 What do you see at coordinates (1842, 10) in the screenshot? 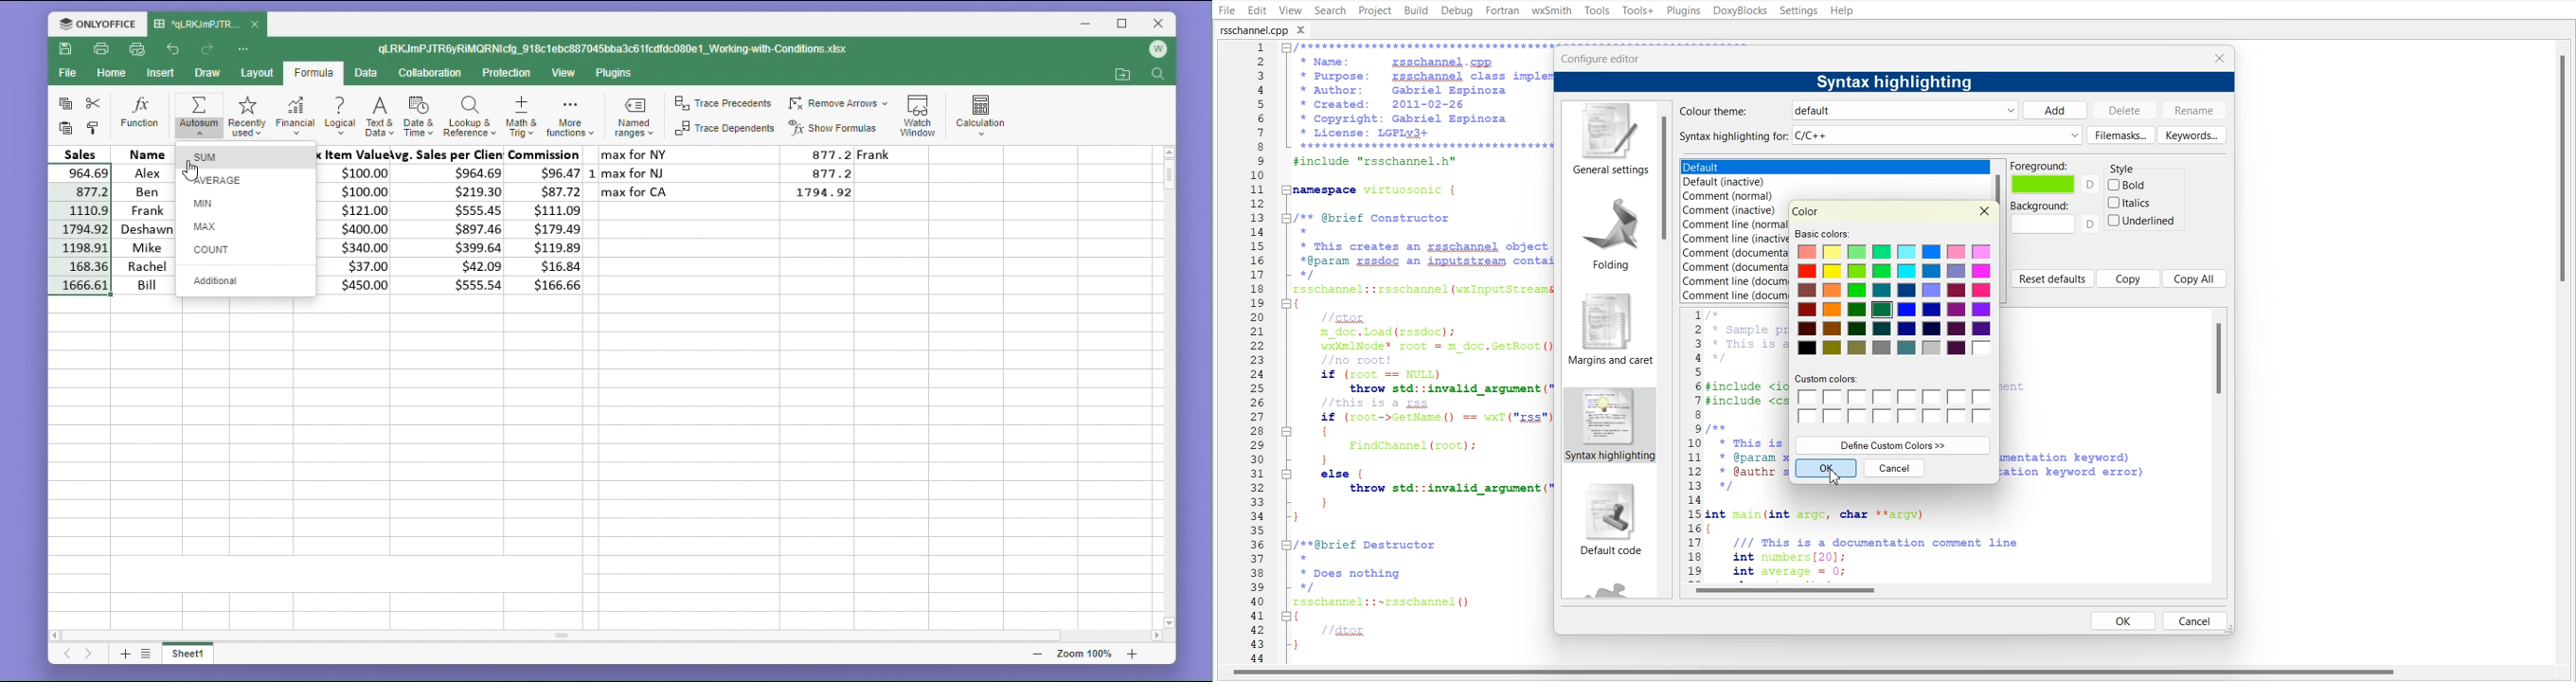
I see `Help` at bounding box center [1842, 10].